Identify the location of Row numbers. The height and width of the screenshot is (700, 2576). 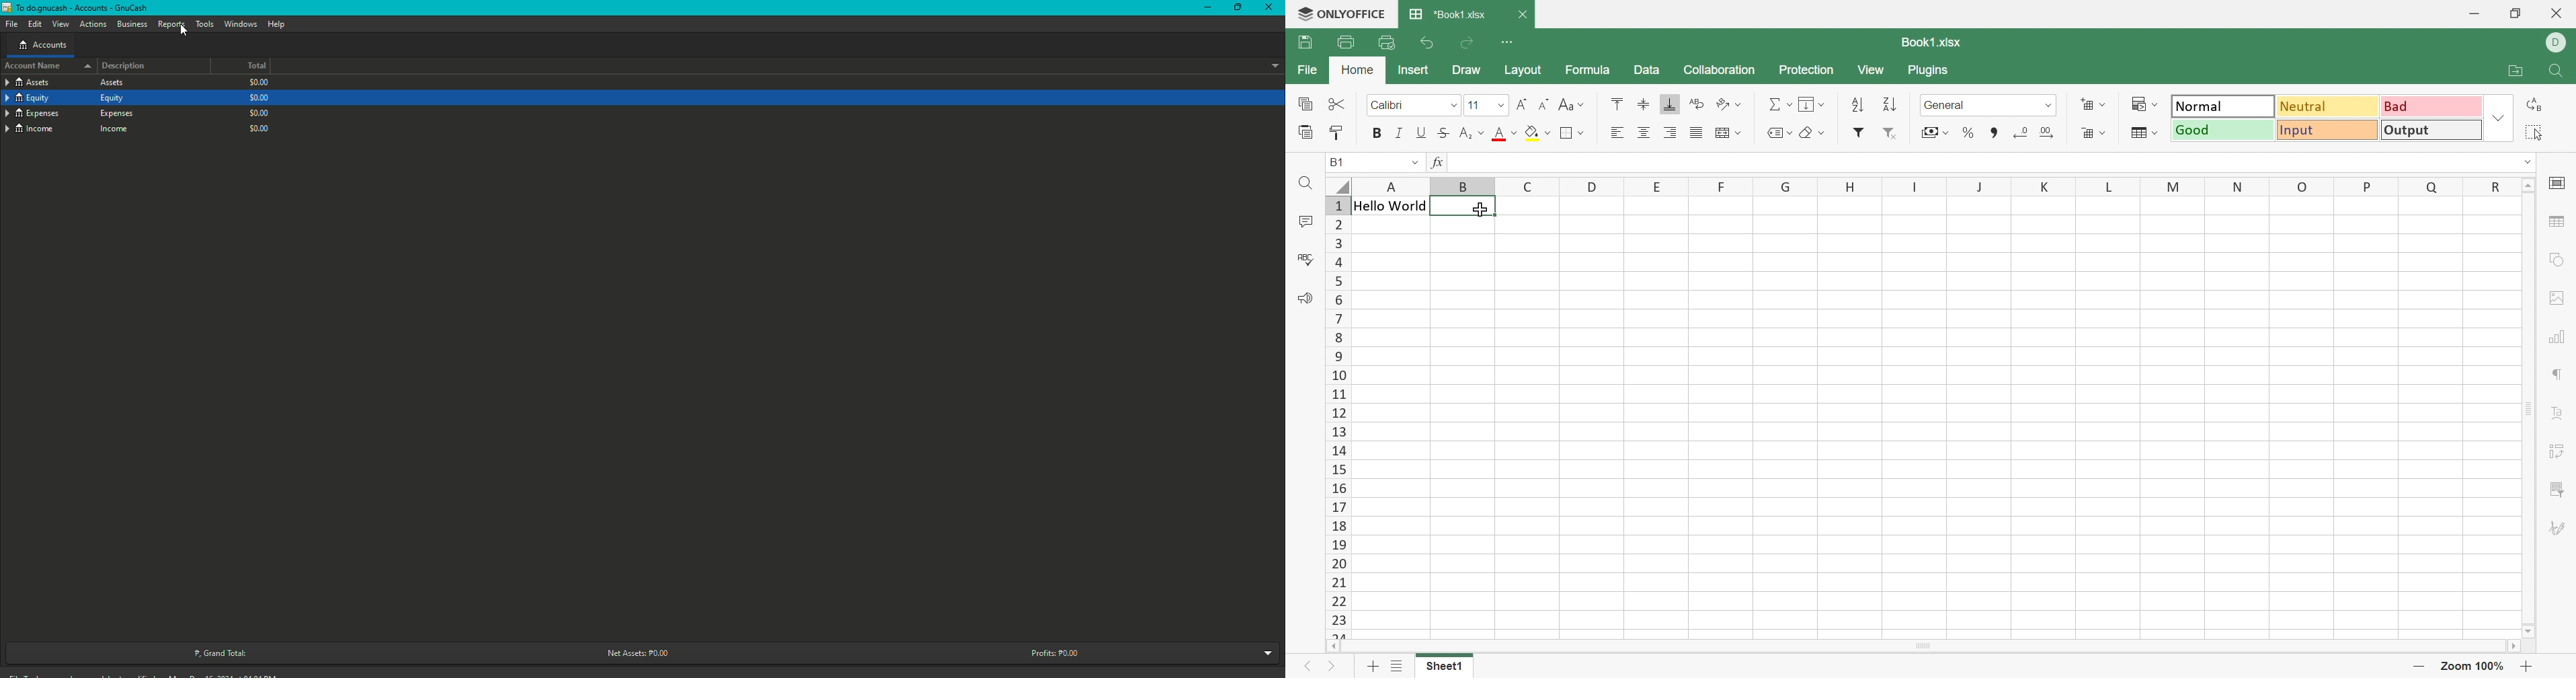
(1338, 416).